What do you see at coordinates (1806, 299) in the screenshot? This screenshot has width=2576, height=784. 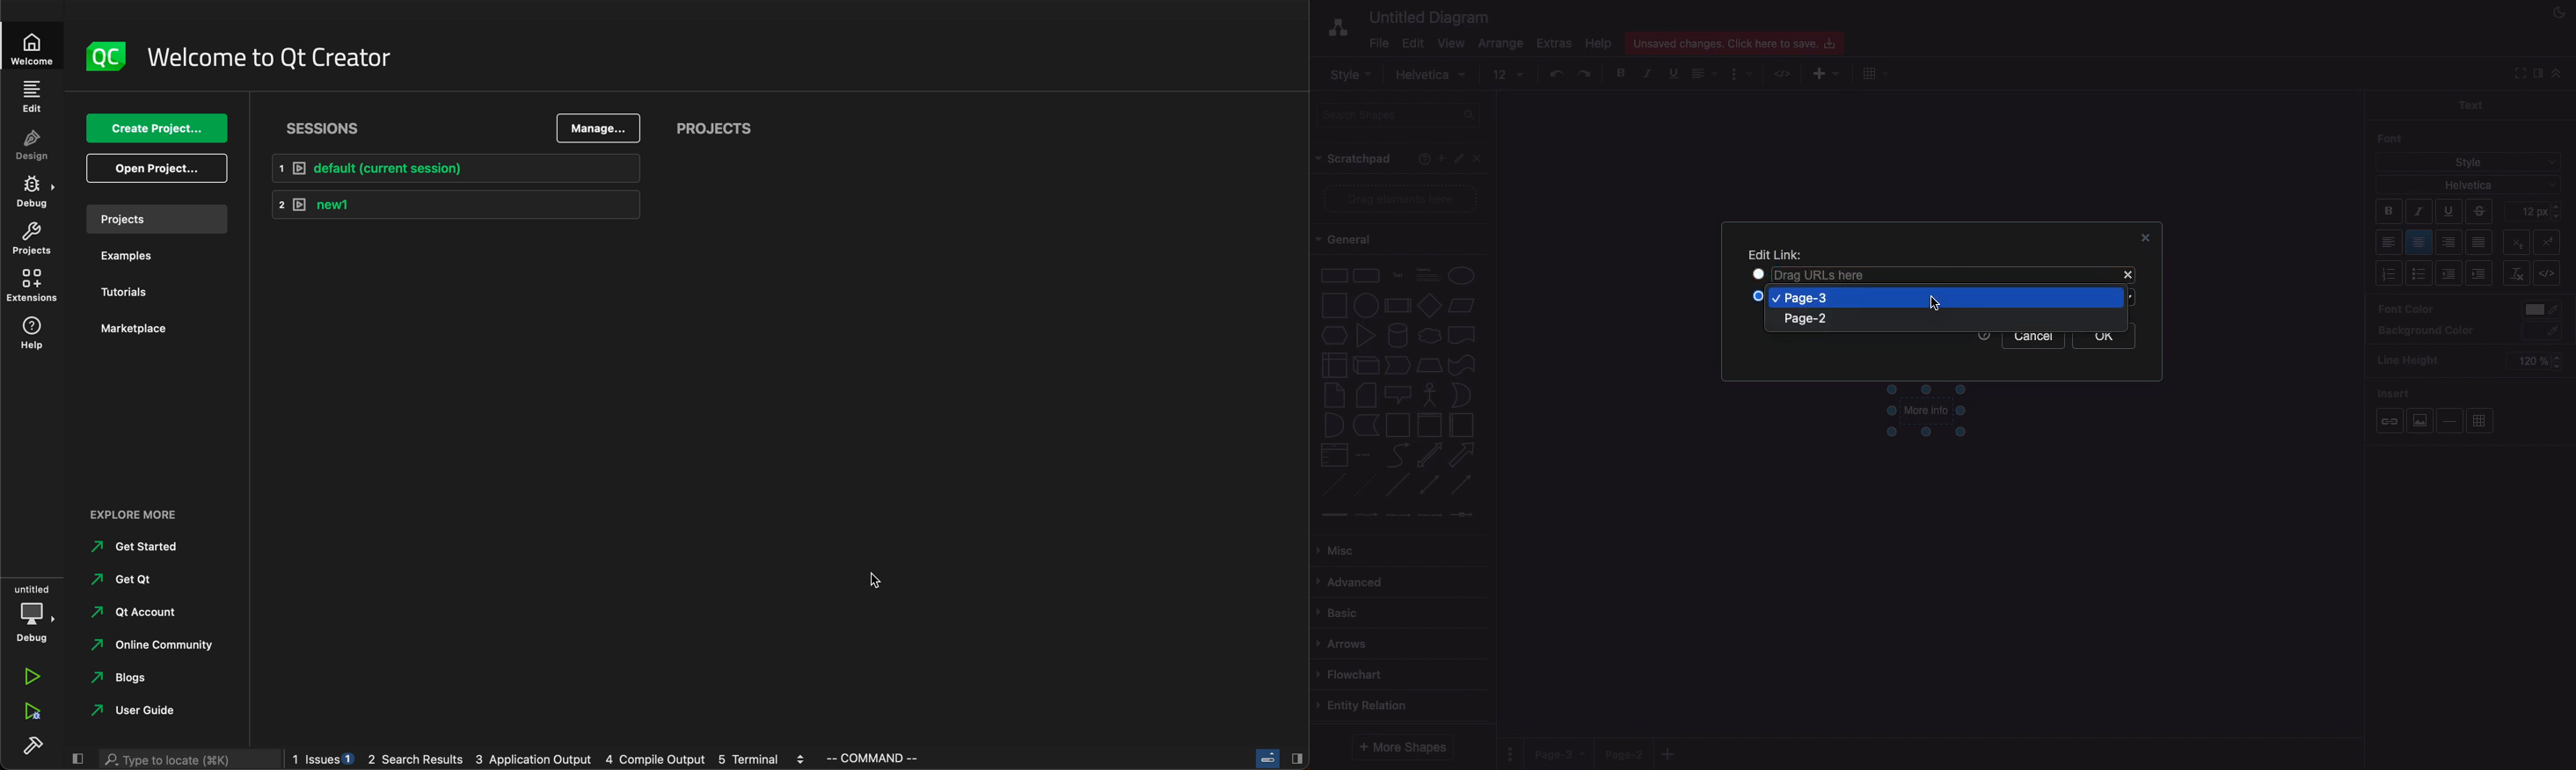 I see `Page 3` at bounding box center [1806, 299].